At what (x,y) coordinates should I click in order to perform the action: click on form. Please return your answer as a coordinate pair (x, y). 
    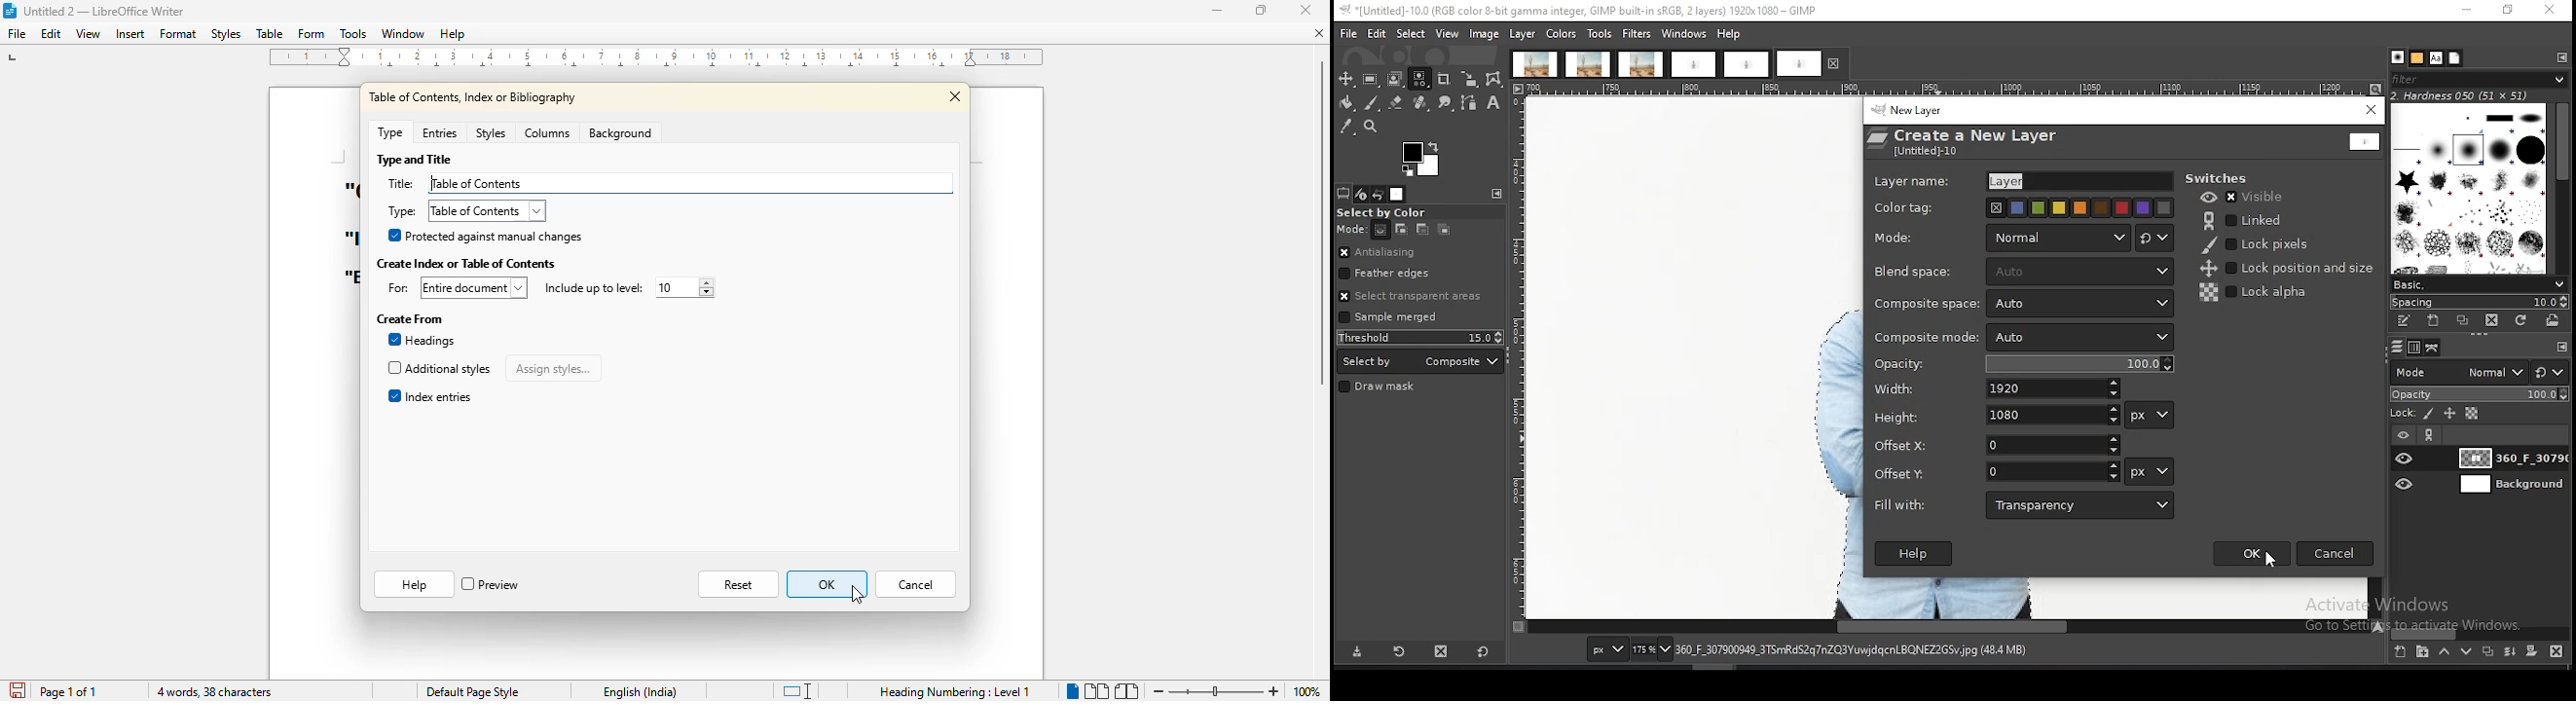
    Looking at the image, I should click on (311, 33).